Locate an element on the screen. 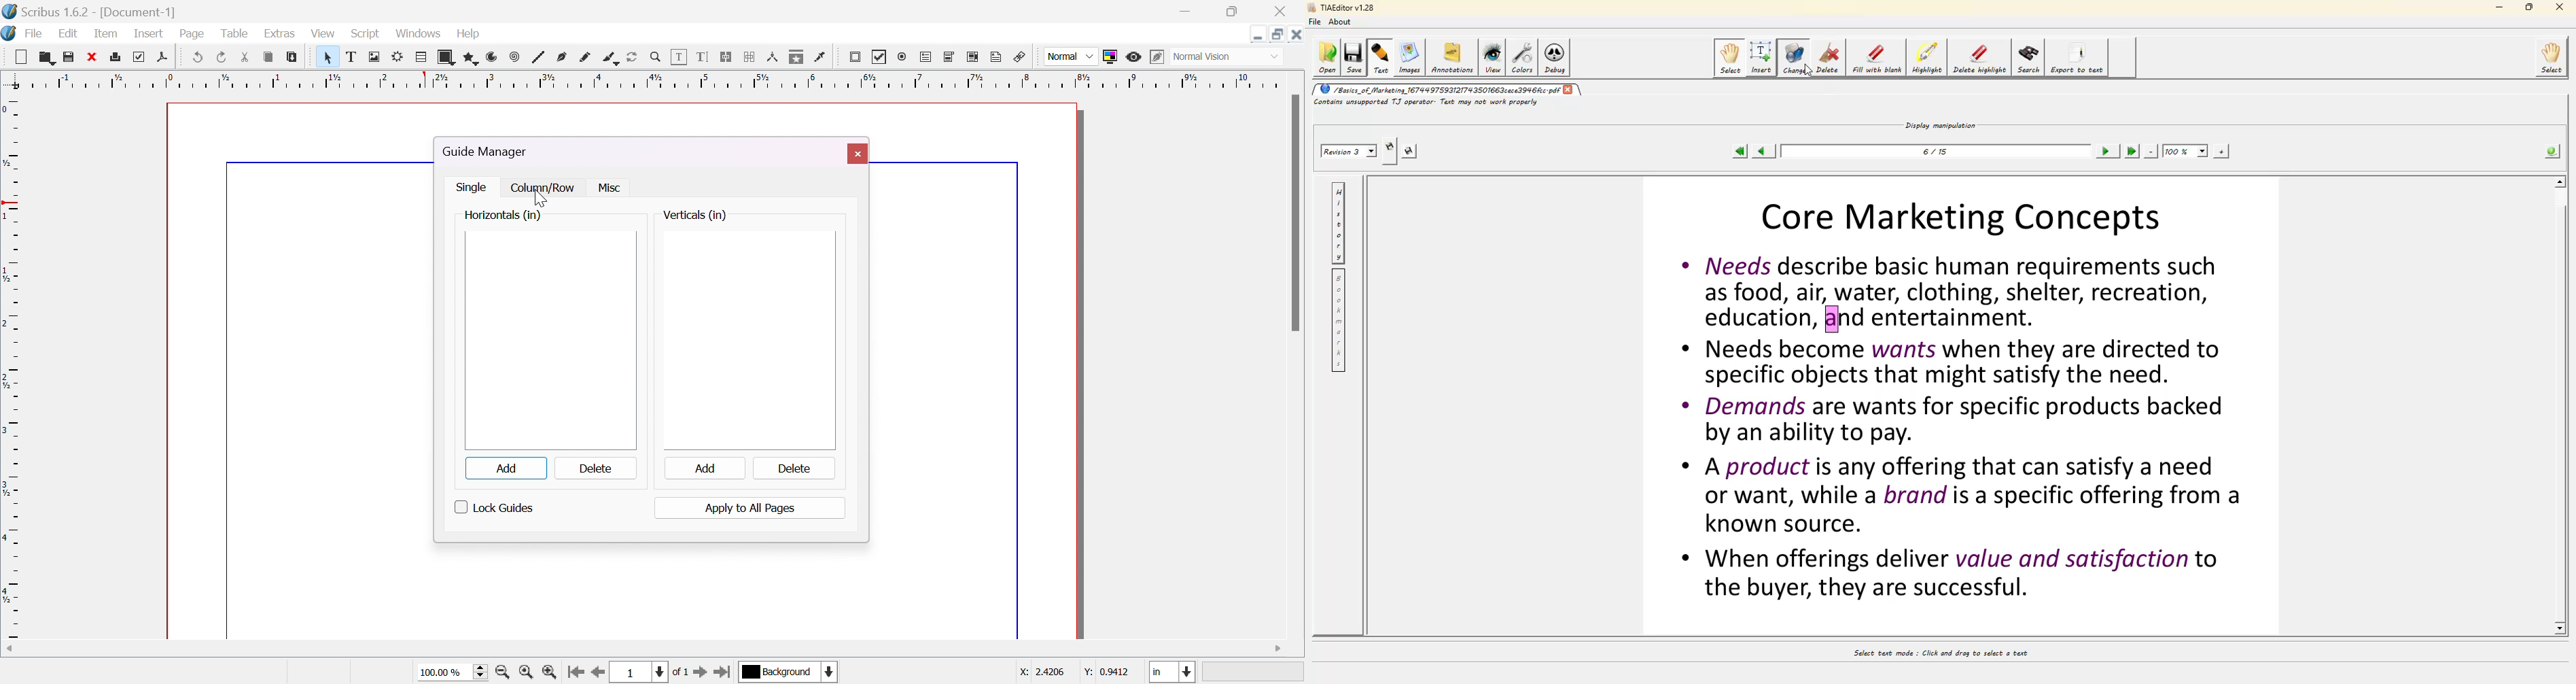 The image size is (2576, 700). cut is located at coordinates (245, 56).